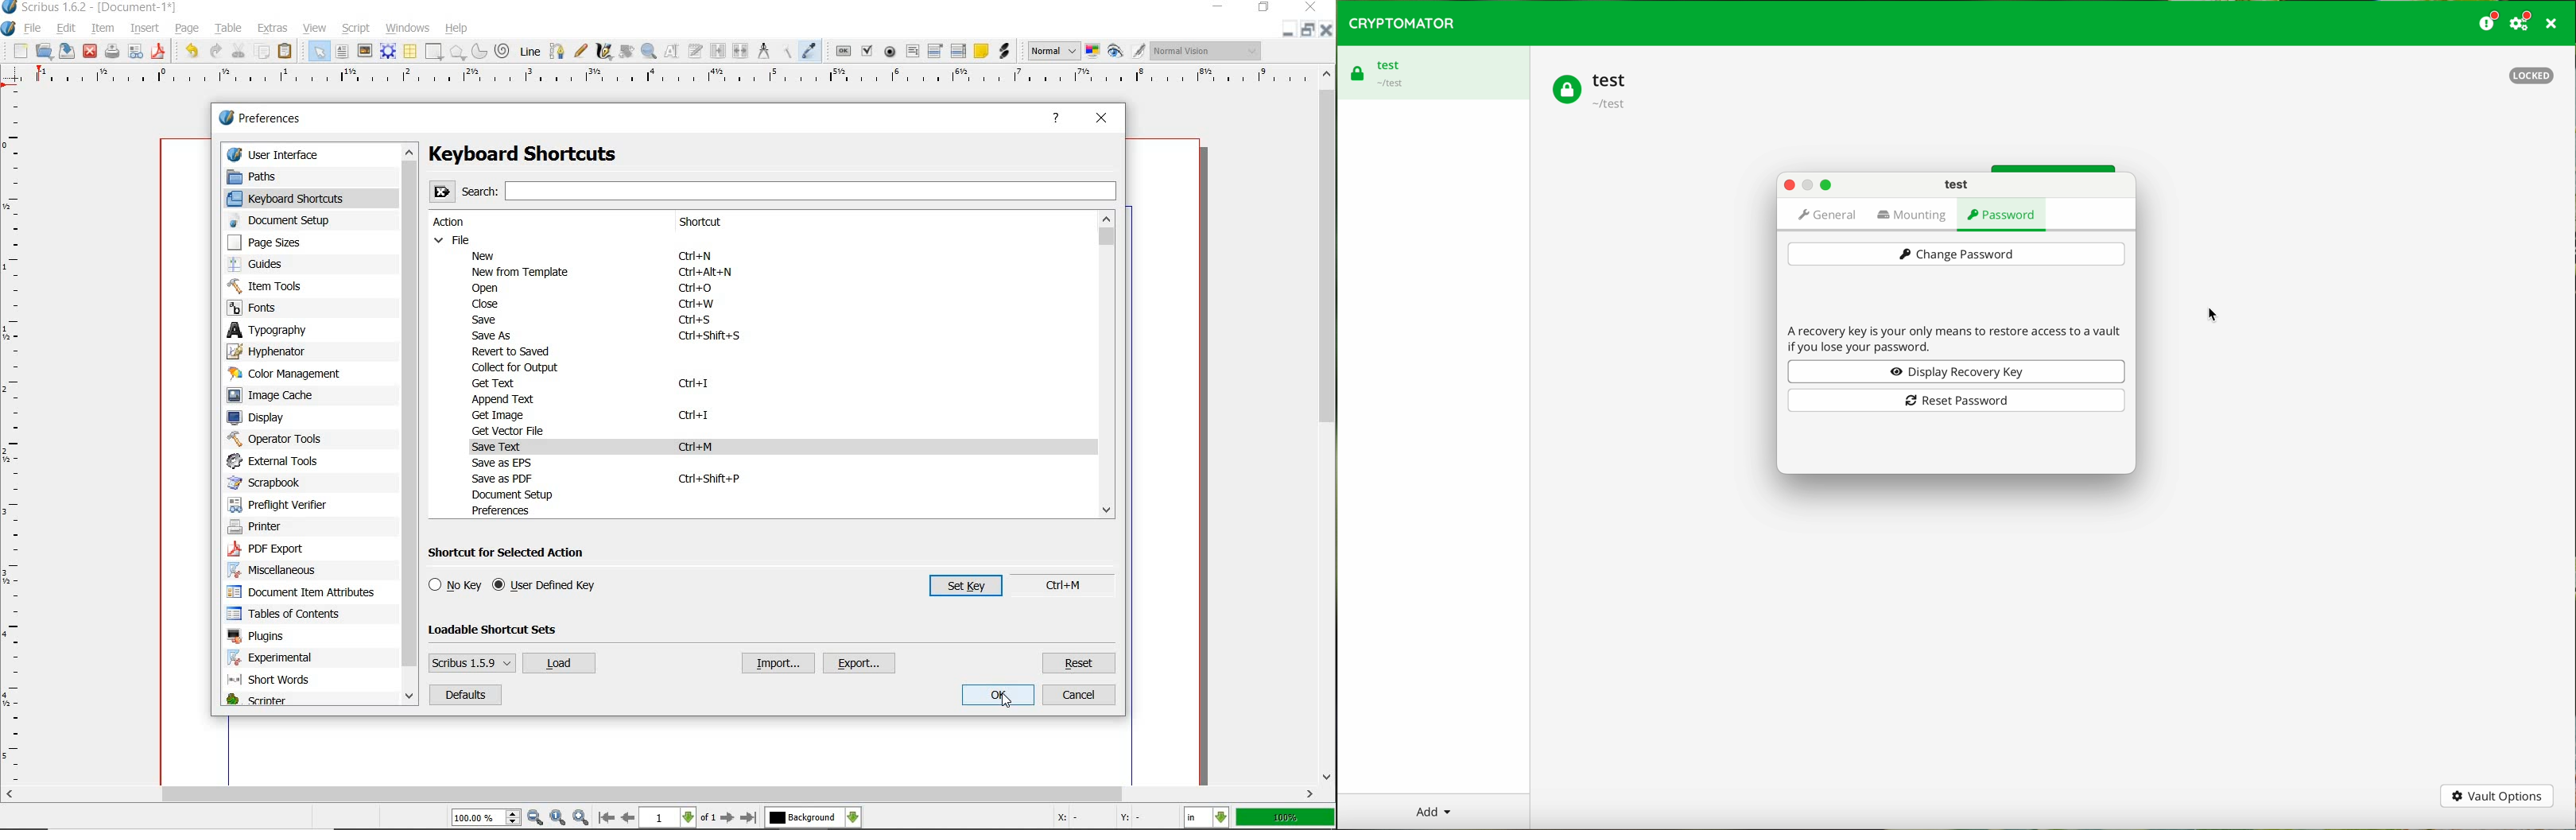  What do you see at coordinates (716, 223) in the screenshot?
I see `shortcut` at bounding box center [716, 223].